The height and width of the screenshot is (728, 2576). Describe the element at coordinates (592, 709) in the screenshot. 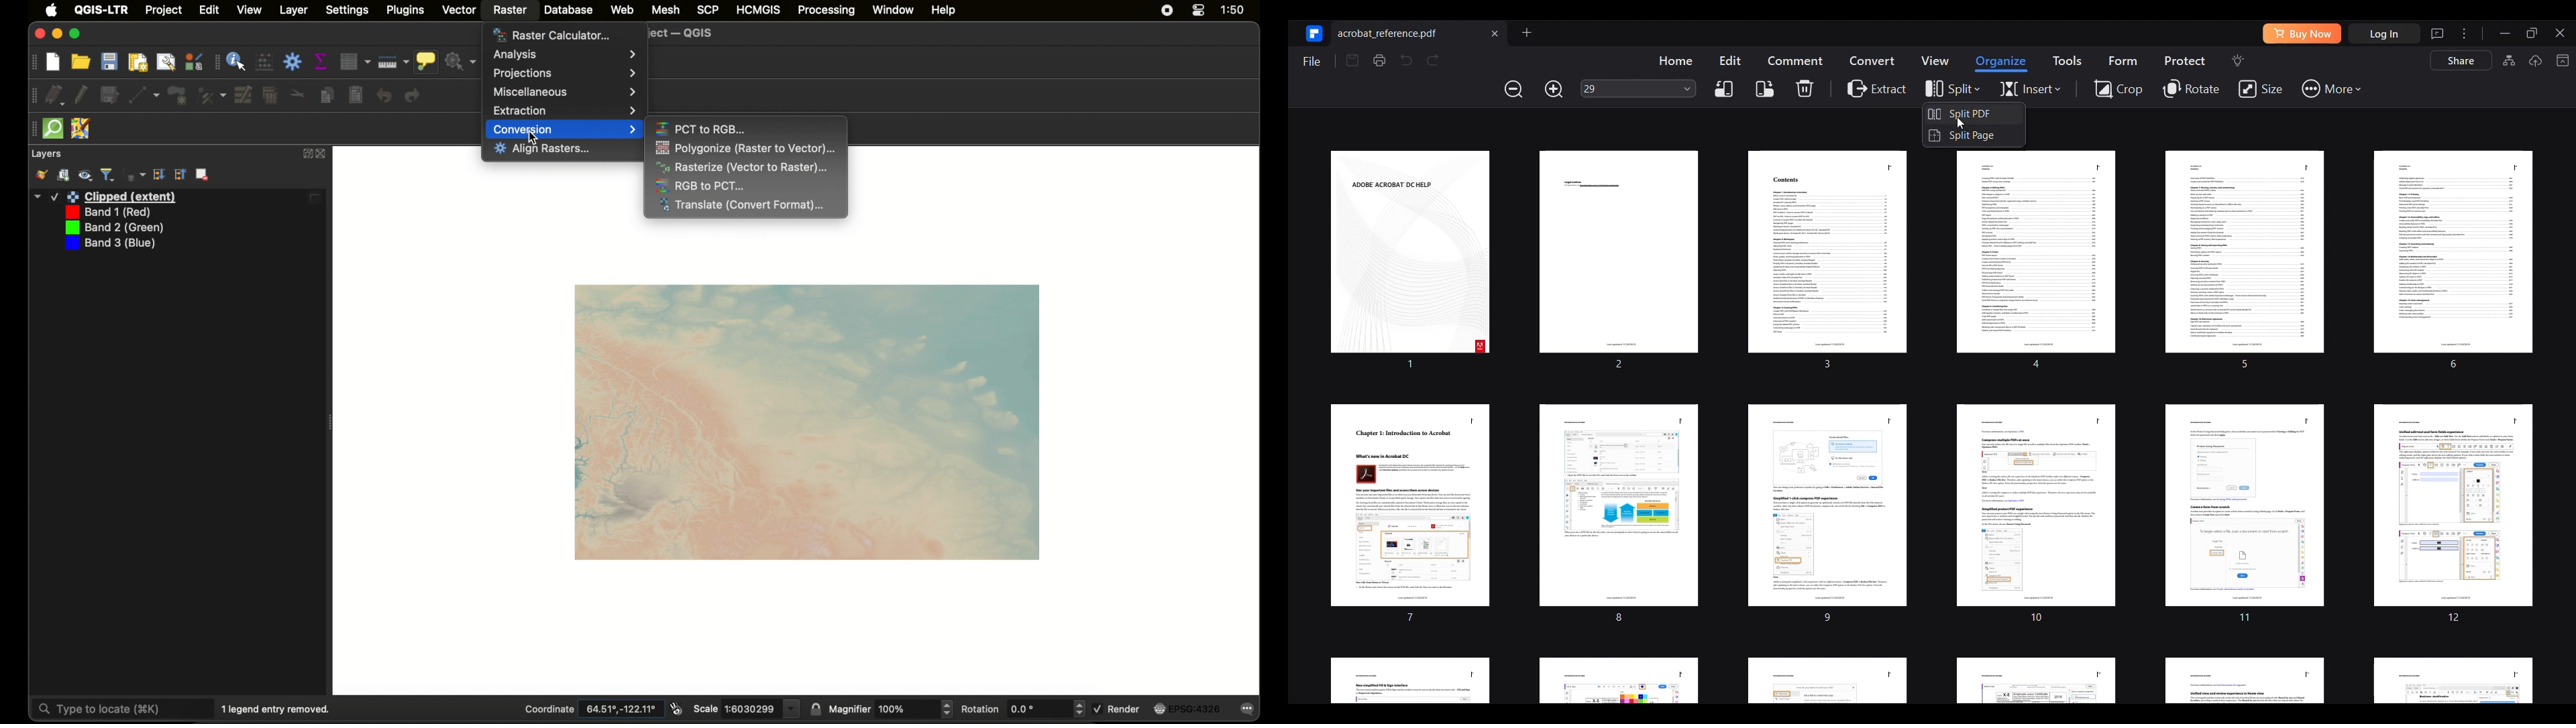

I see `coordinate` at that location.